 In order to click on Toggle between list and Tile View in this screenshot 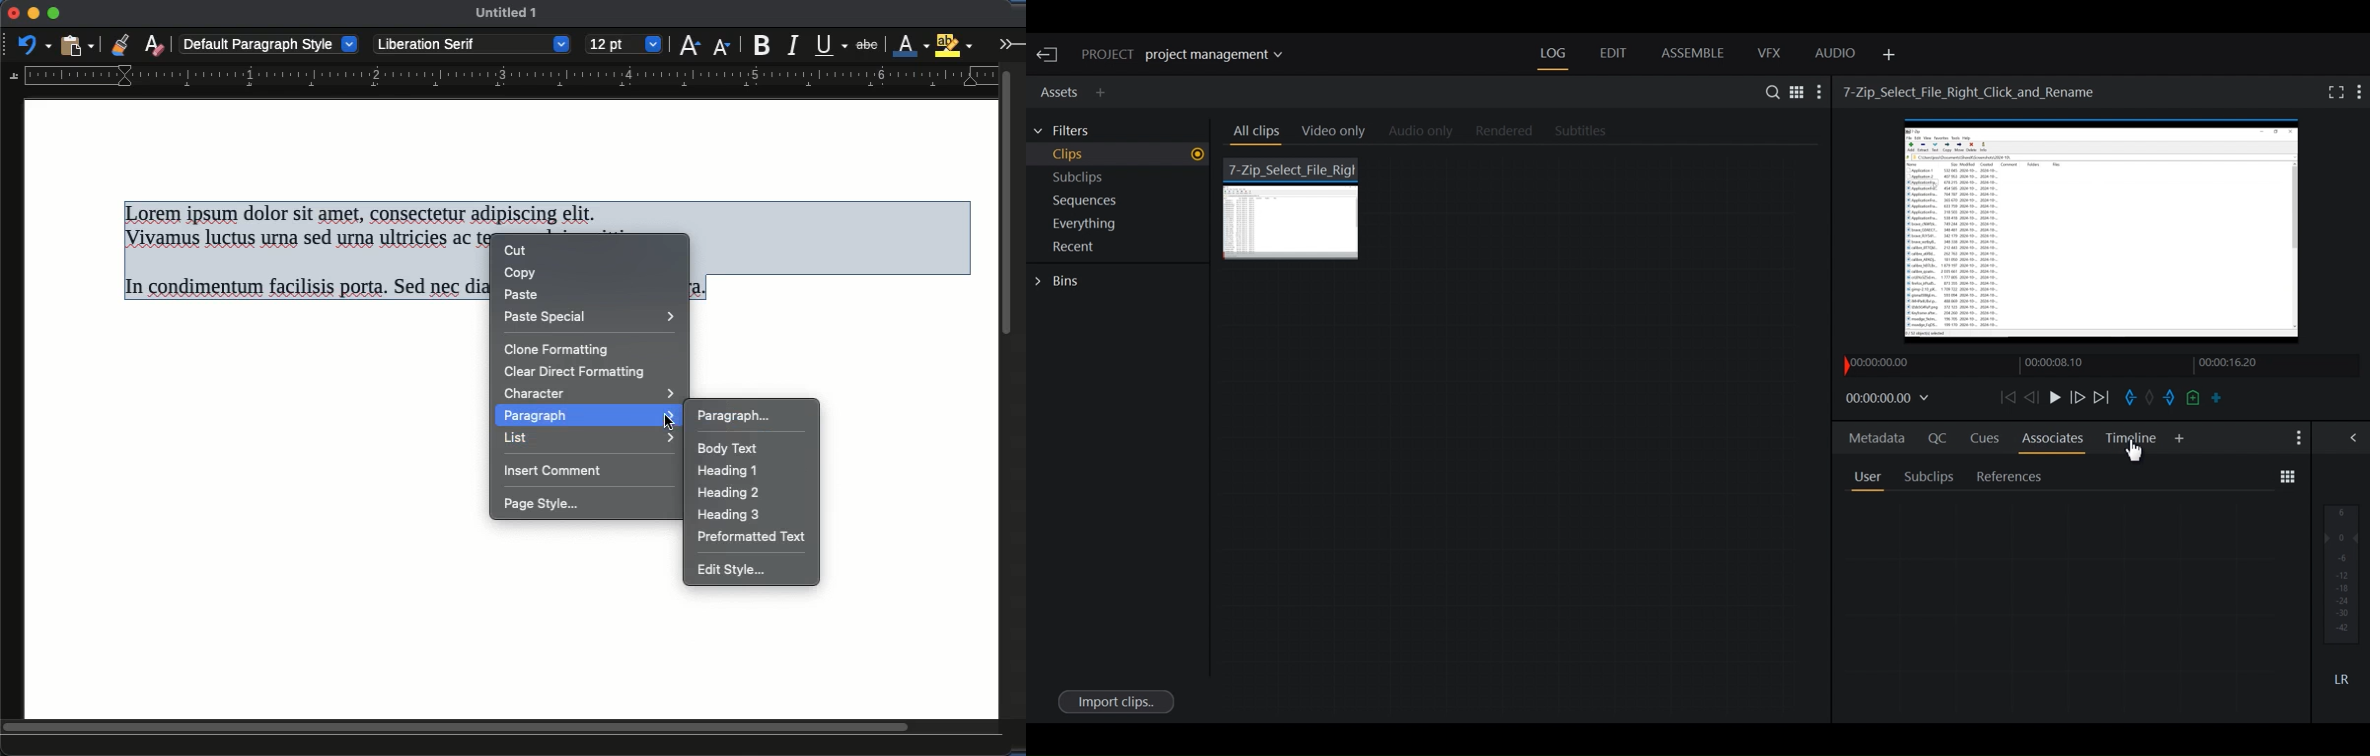, I will do `click(1795, 91)`.